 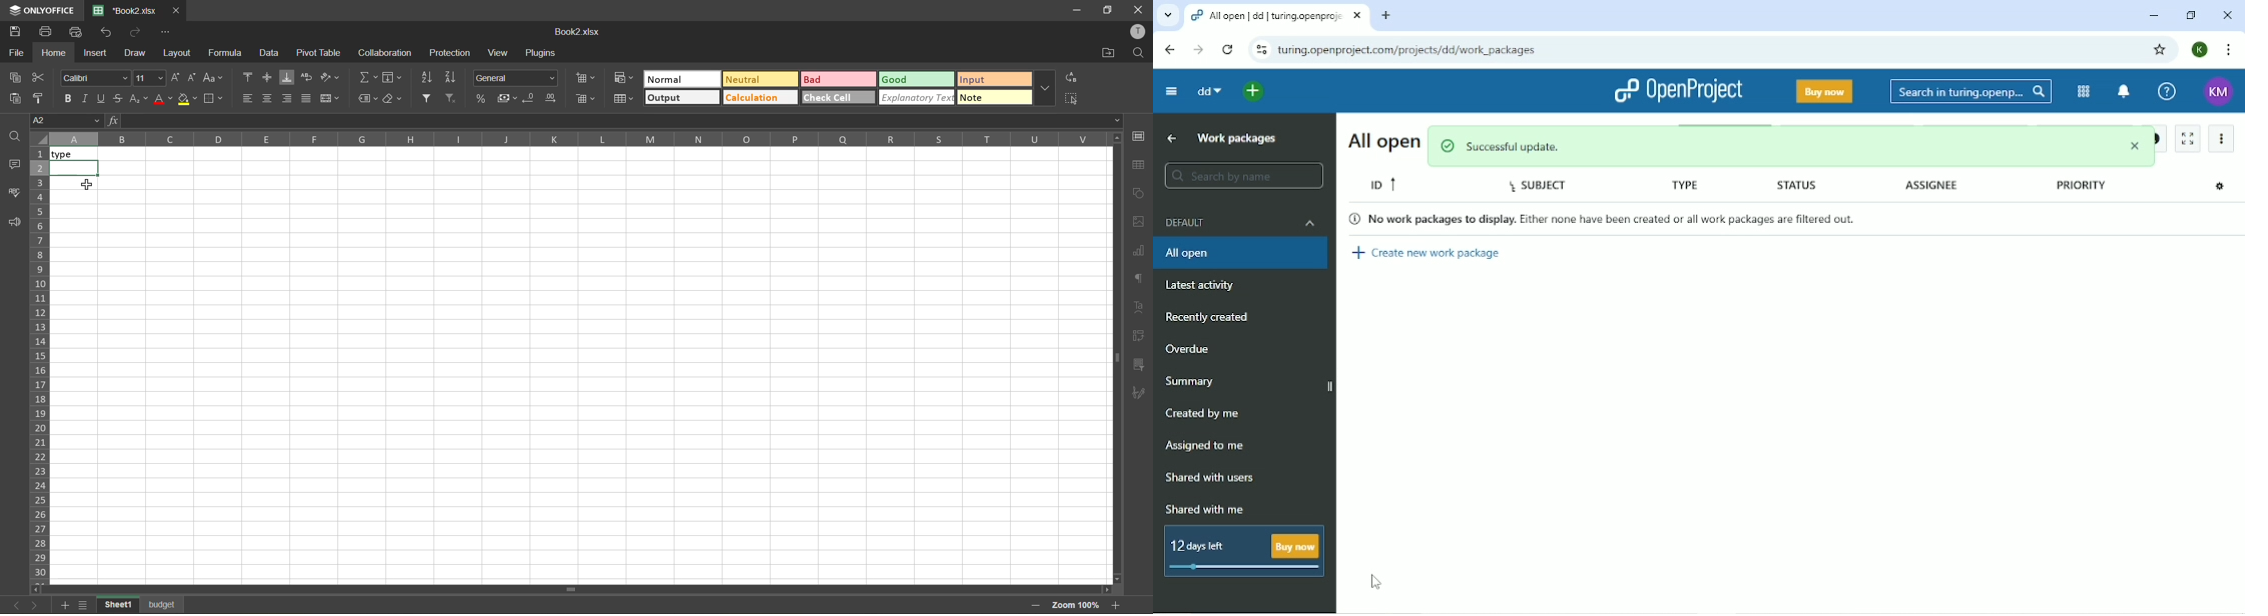 What do you see at coordinates (392, 78) in the screenshot?
I see `fields` at bounding box center [392, 78].